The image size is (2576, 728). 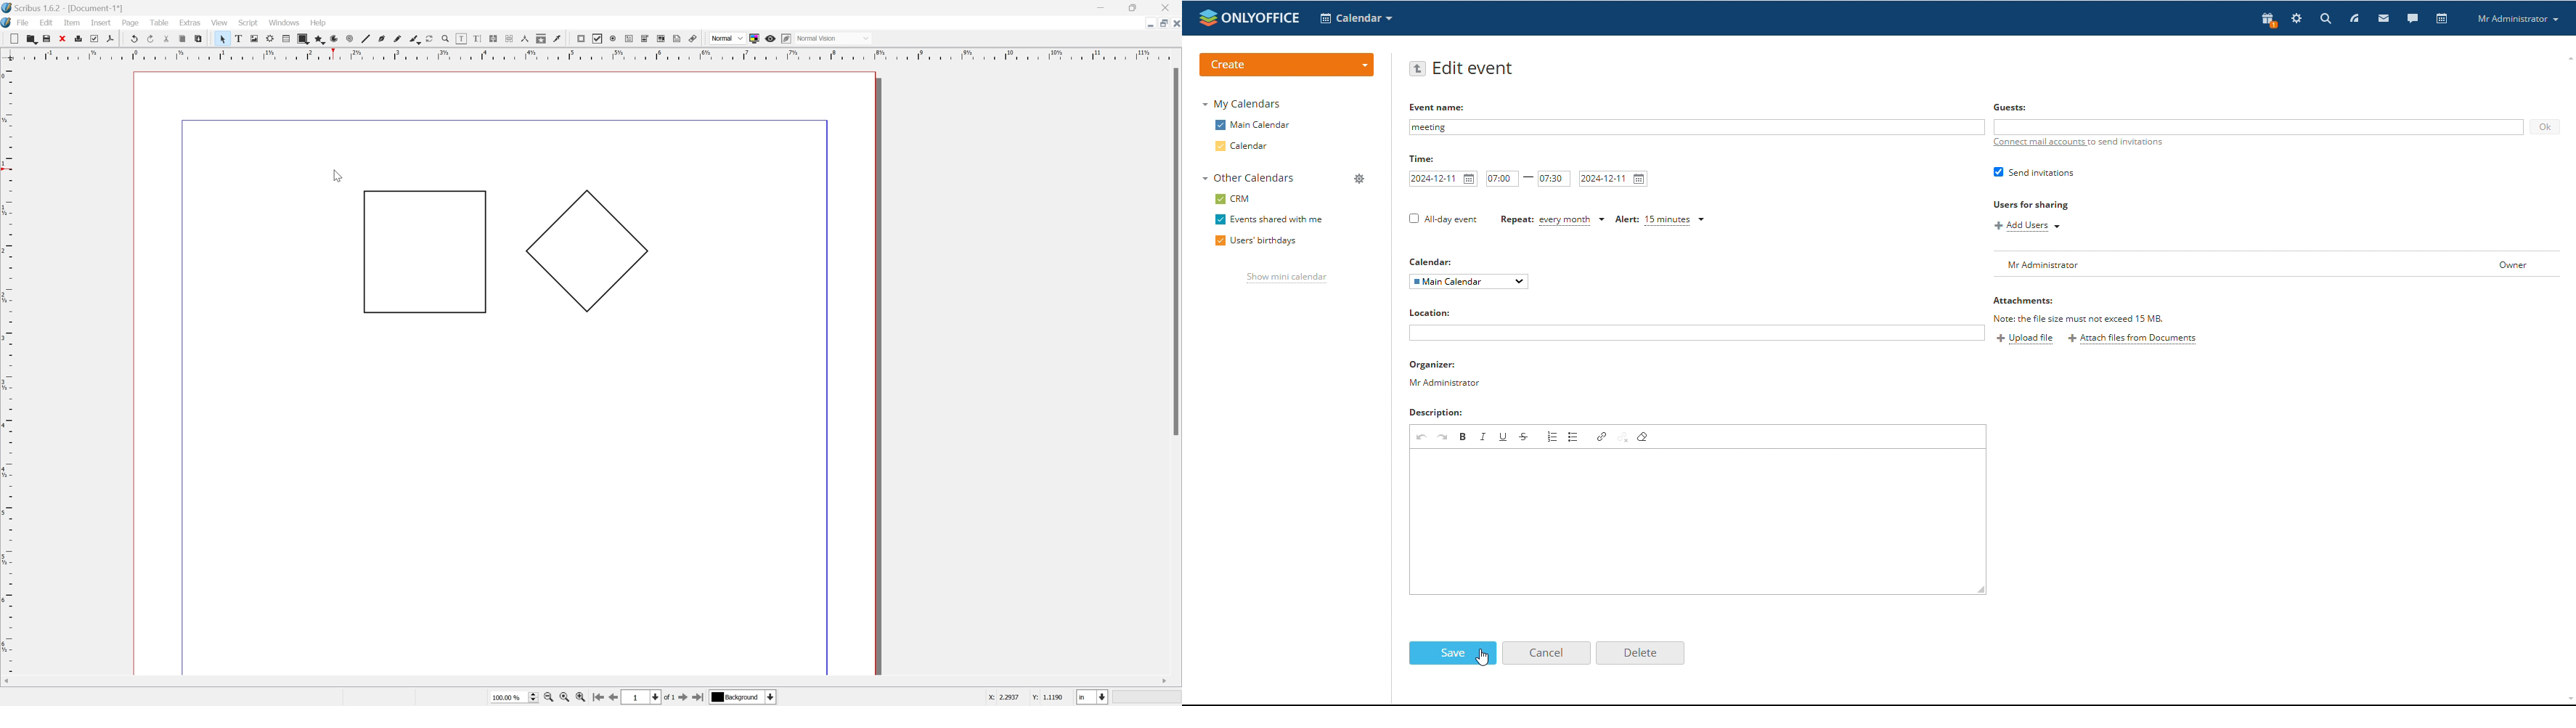 What do you see at coordinates (73, 23) in the screenshot?
I see `item` at bounding box center [73, 23].